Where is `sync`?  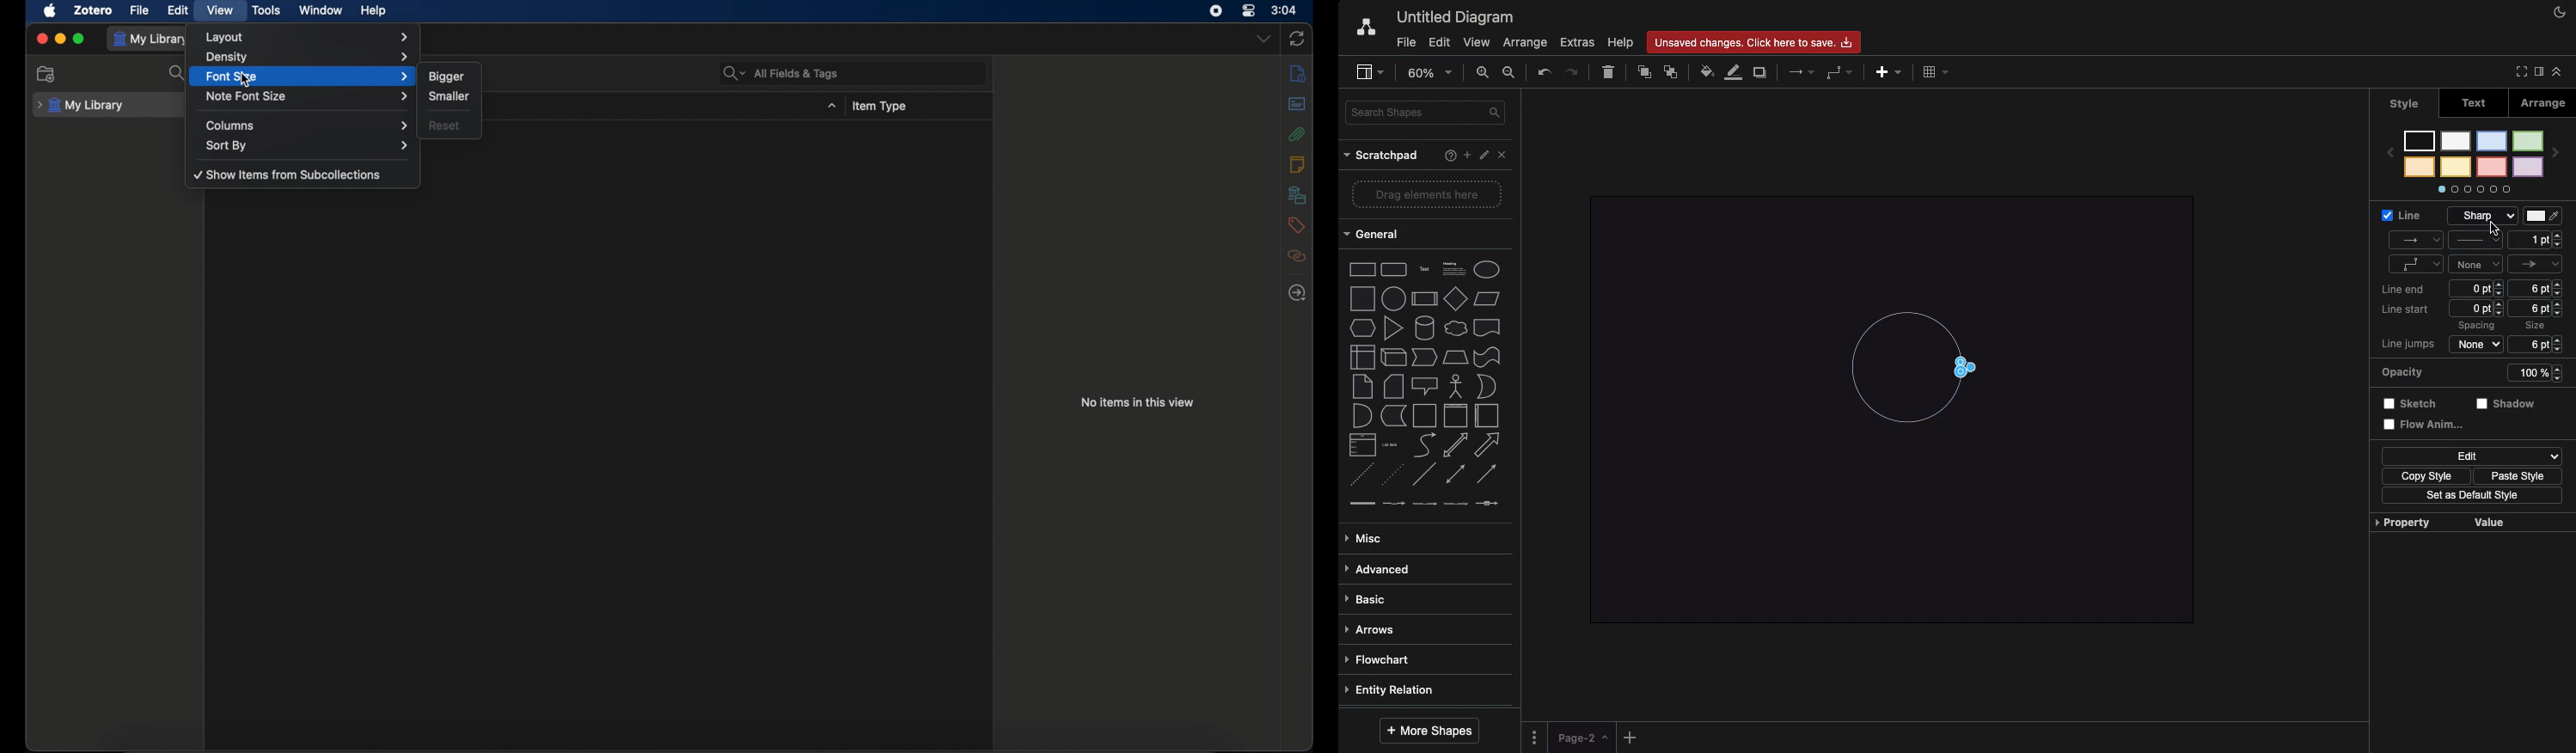 sync is located at coordinates (1297, 38).